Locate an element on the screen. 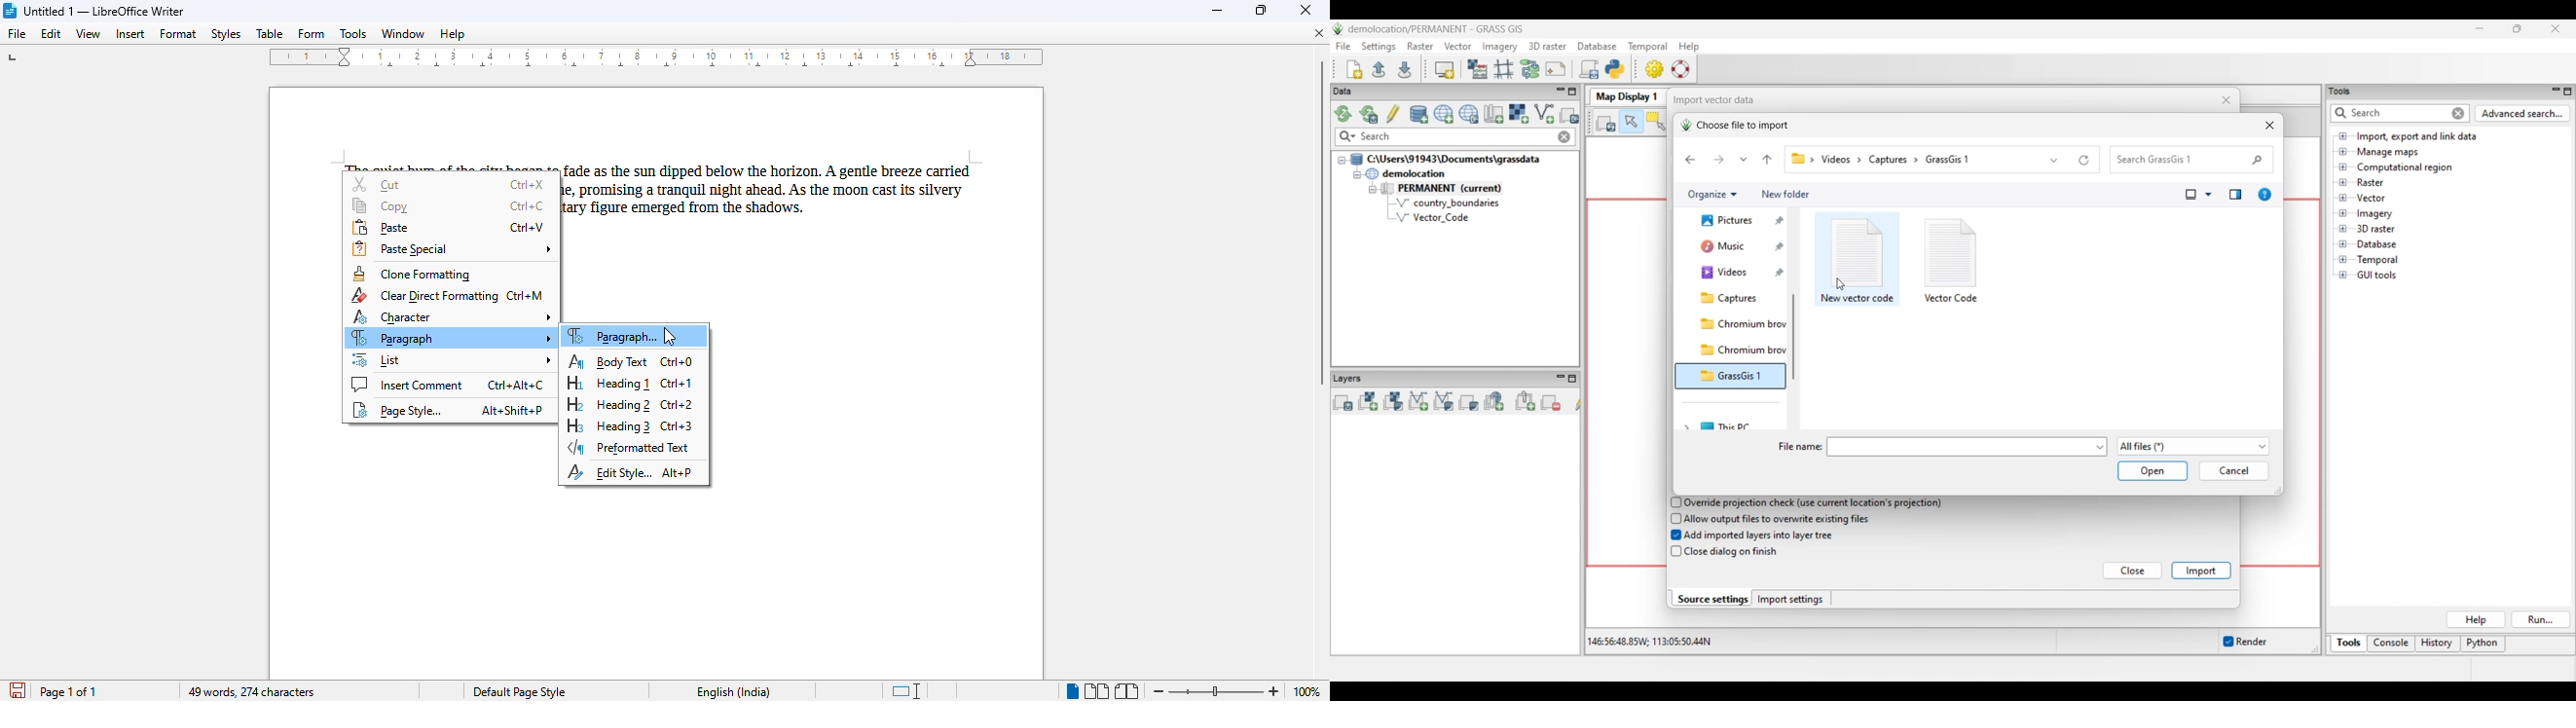  title is located at coordinates (104, 11).